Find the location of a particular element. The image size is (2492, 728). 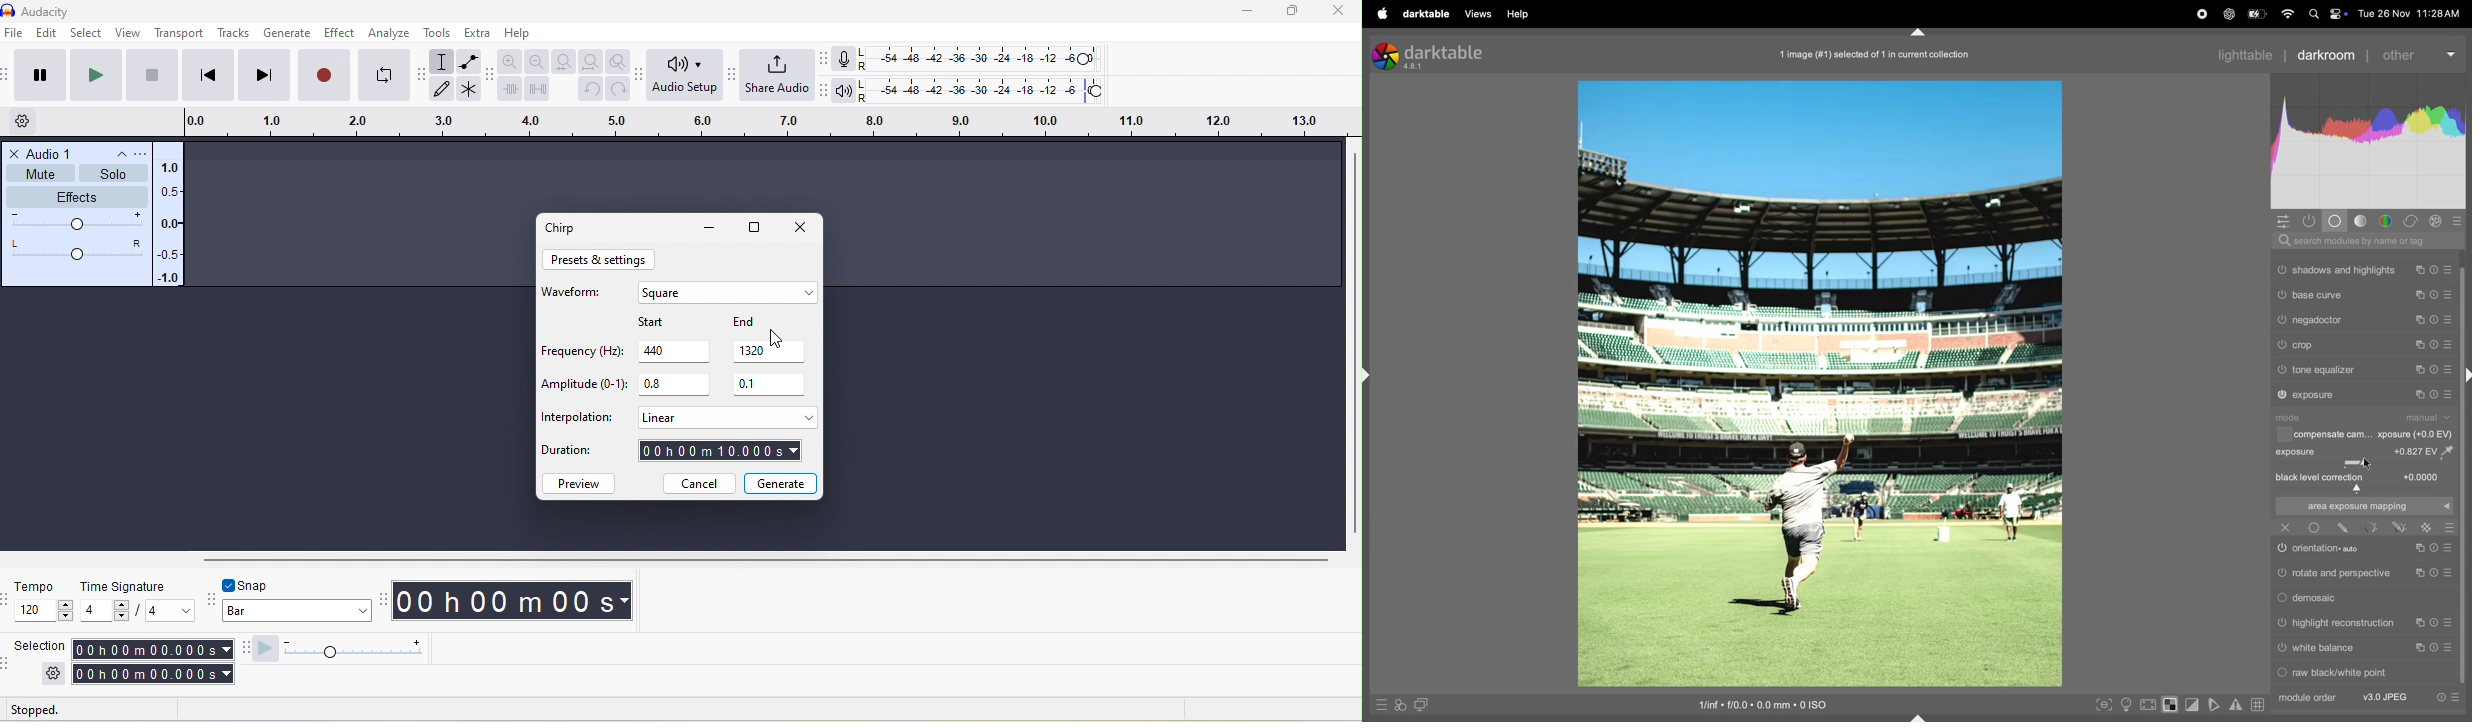

searchbar is located at coordinates (2363, 241).